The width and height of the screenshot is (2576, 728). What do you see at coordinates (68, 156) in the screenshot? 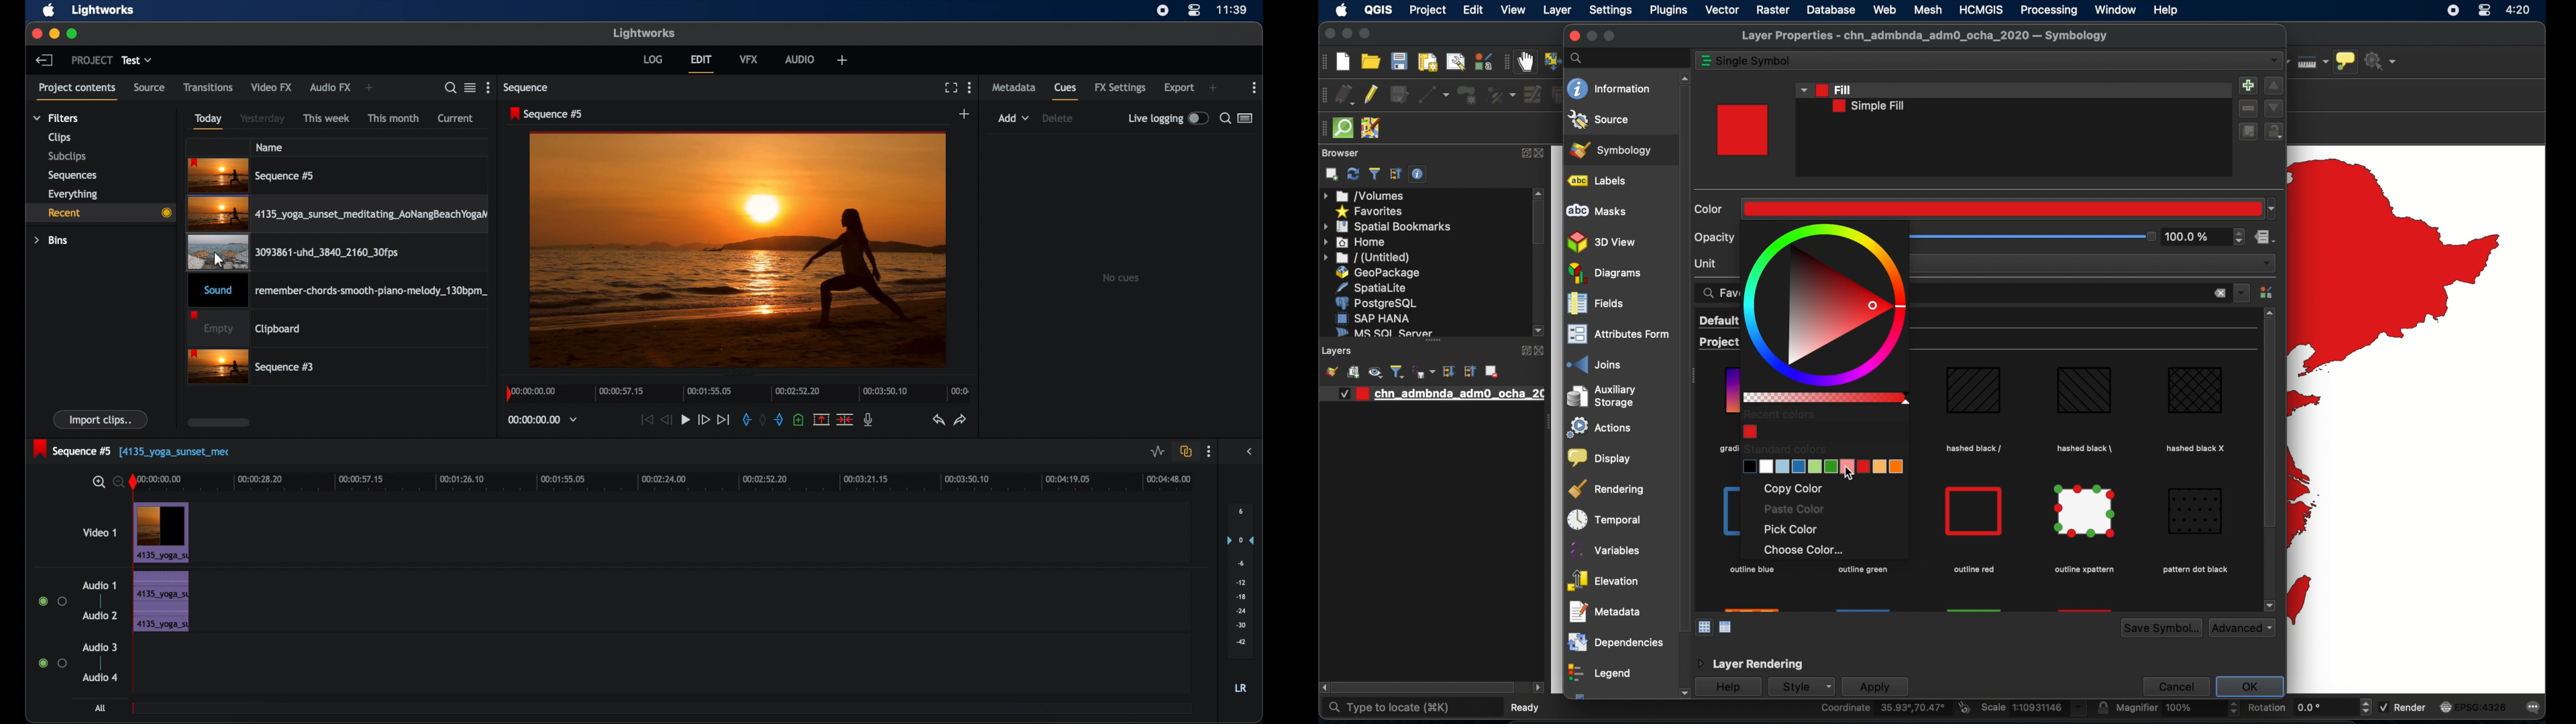
I see `subclips` at bounding box center [68, 156].